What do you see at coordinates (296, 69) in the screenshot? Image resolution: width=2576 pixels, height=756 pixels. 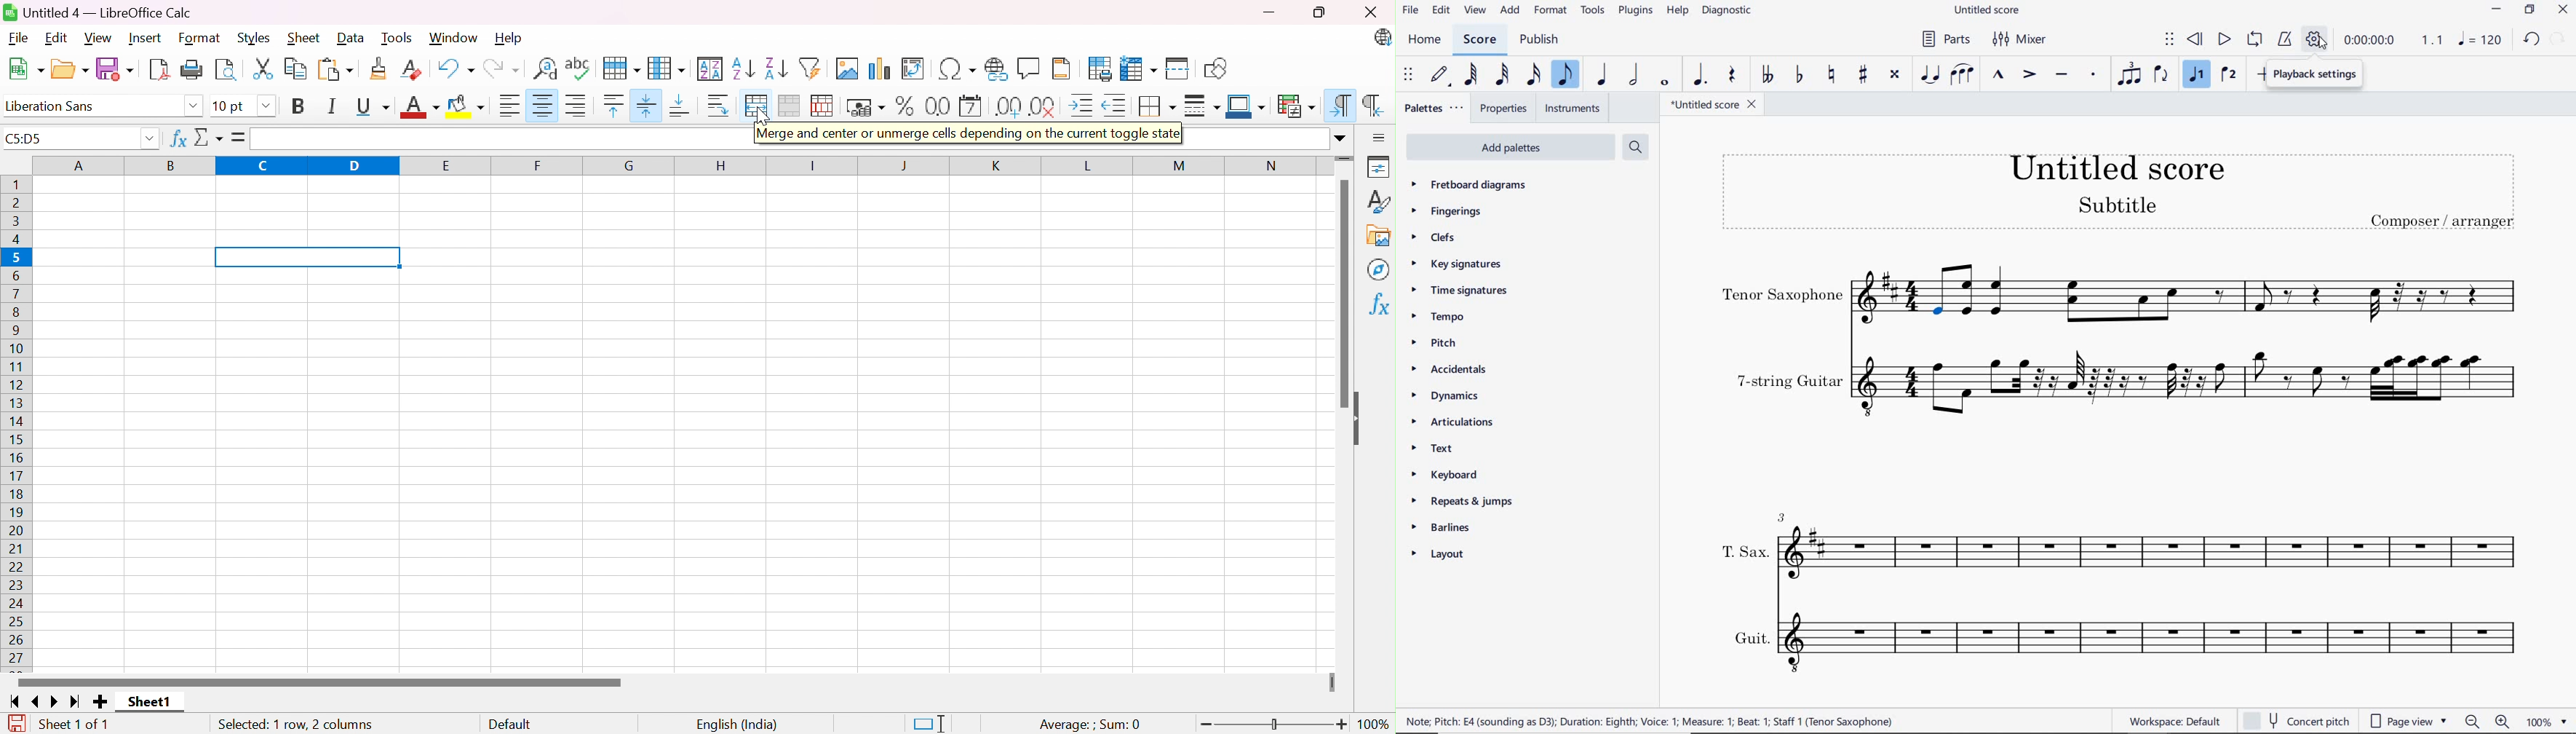 I see `Copy` at bounding box center [296, 69].